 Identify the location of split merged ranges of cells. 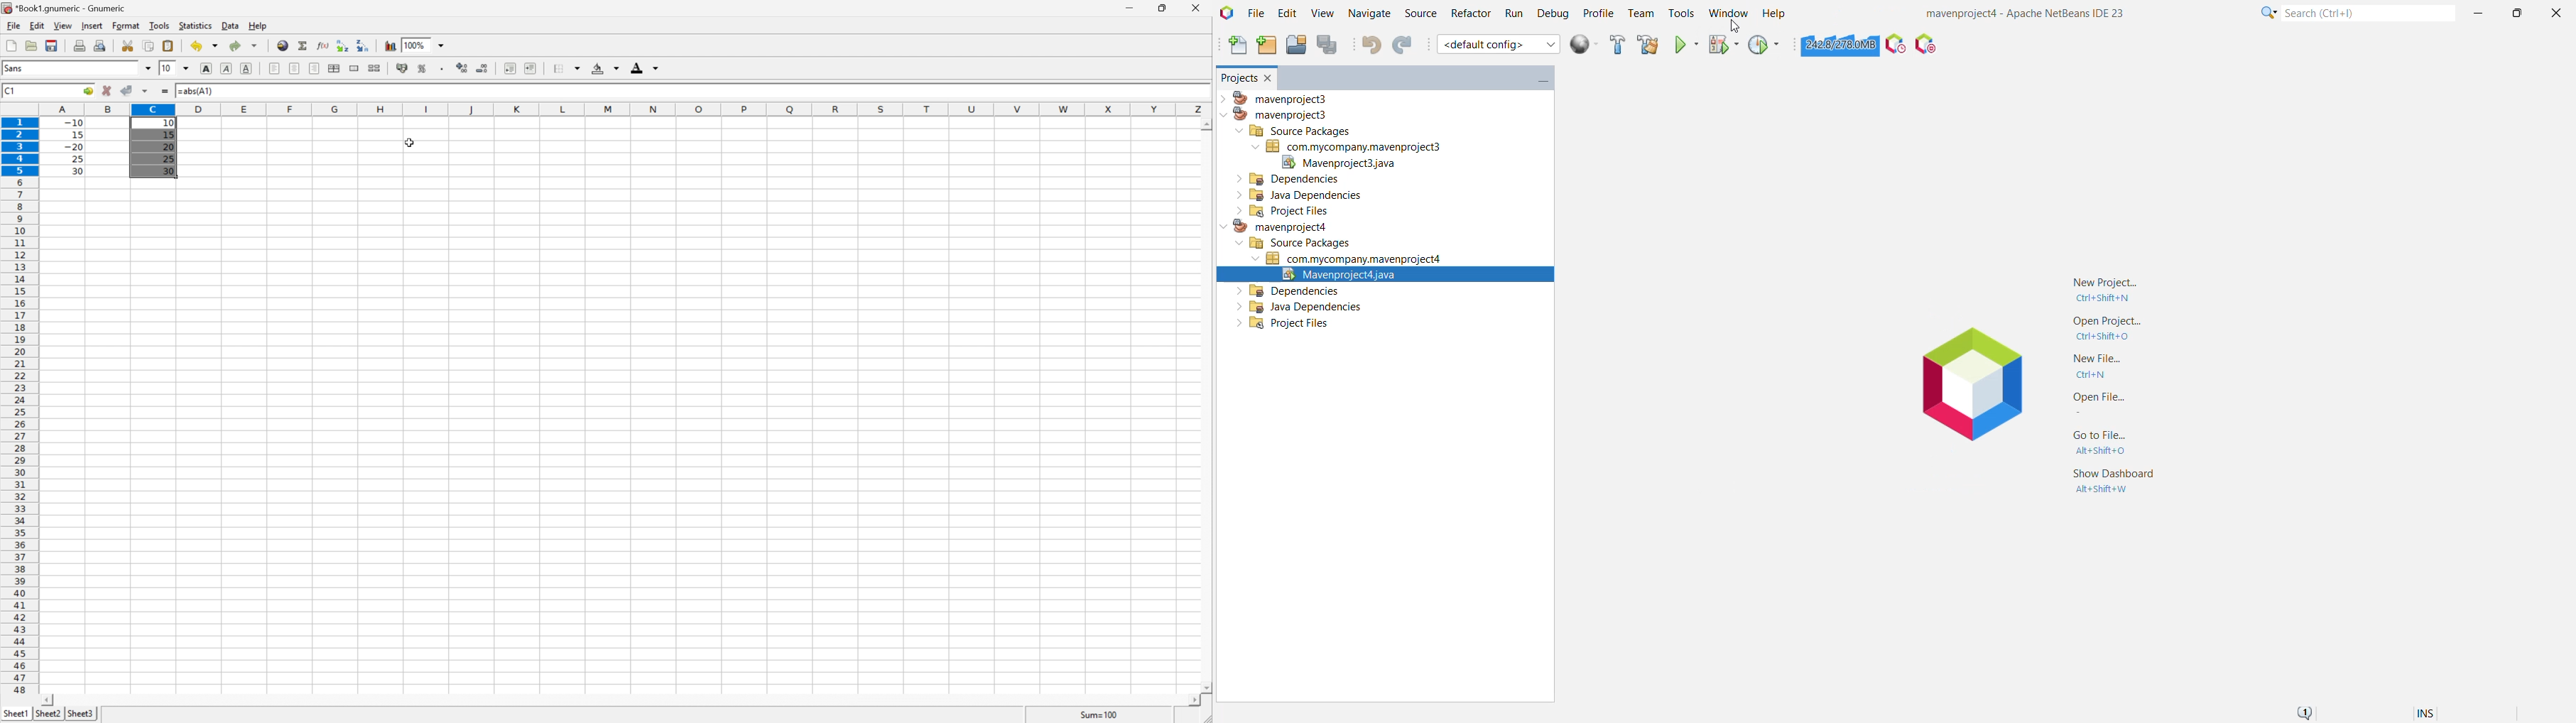
(375, 67).